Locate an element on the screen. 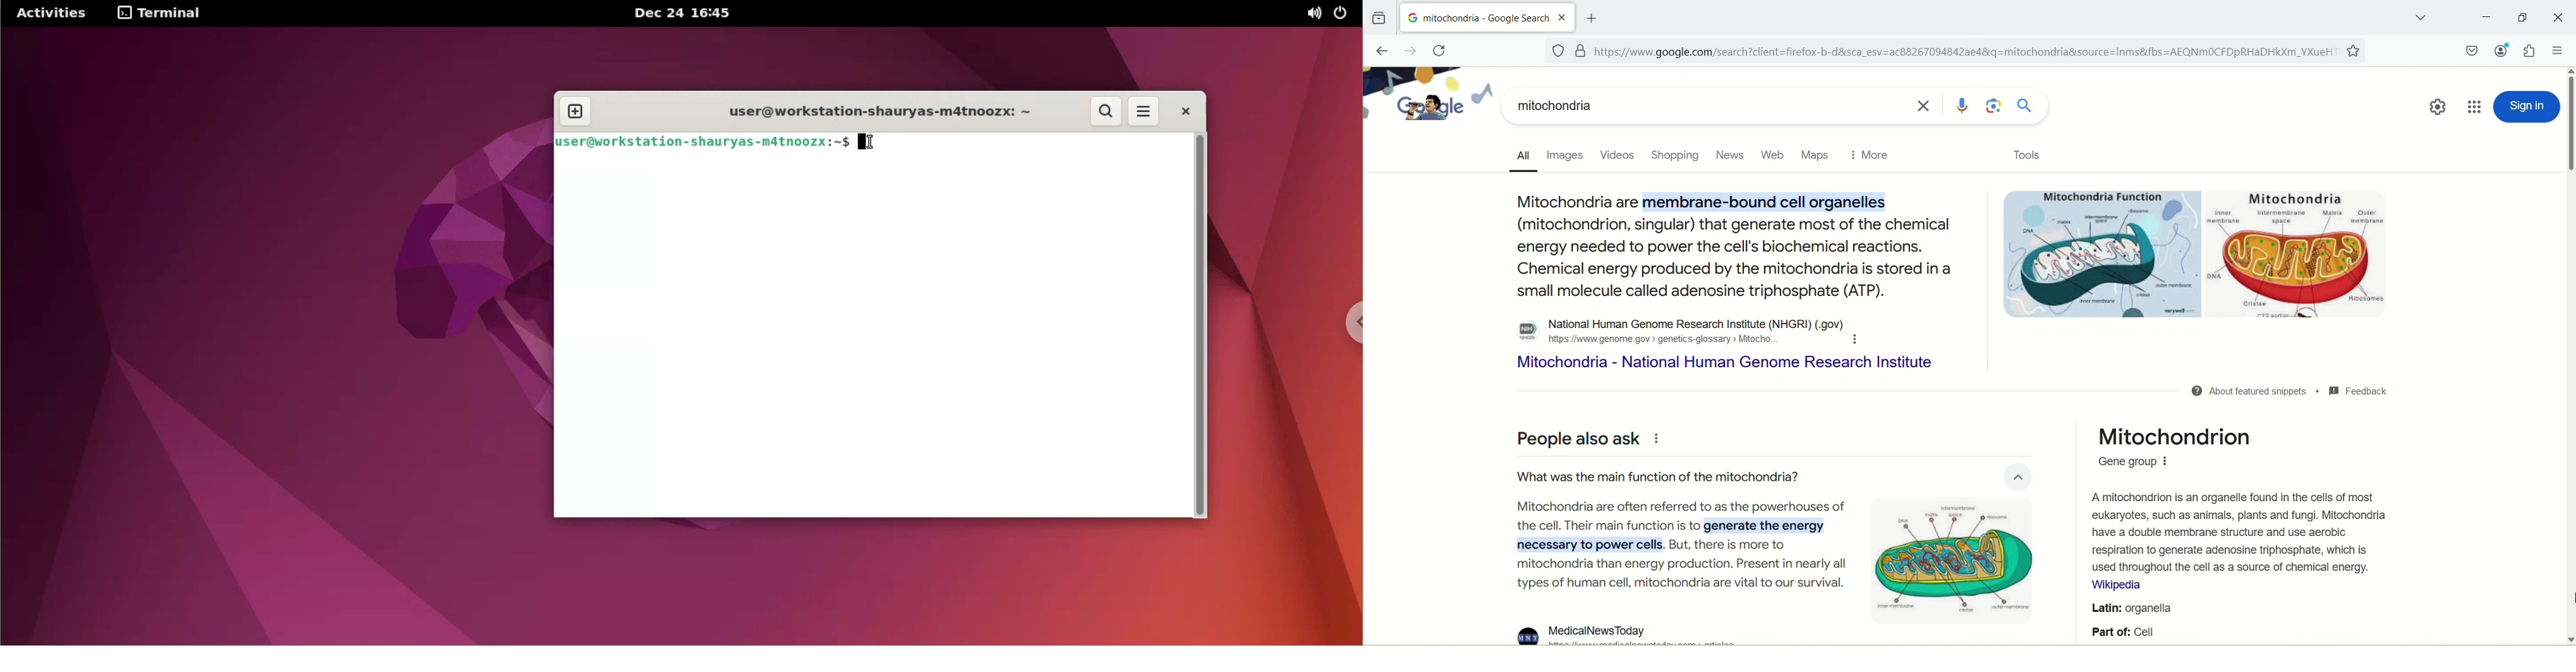 The width and height of the screenshot is (2576, 672). Mitochondrion is located at coordinates (2173, 434).